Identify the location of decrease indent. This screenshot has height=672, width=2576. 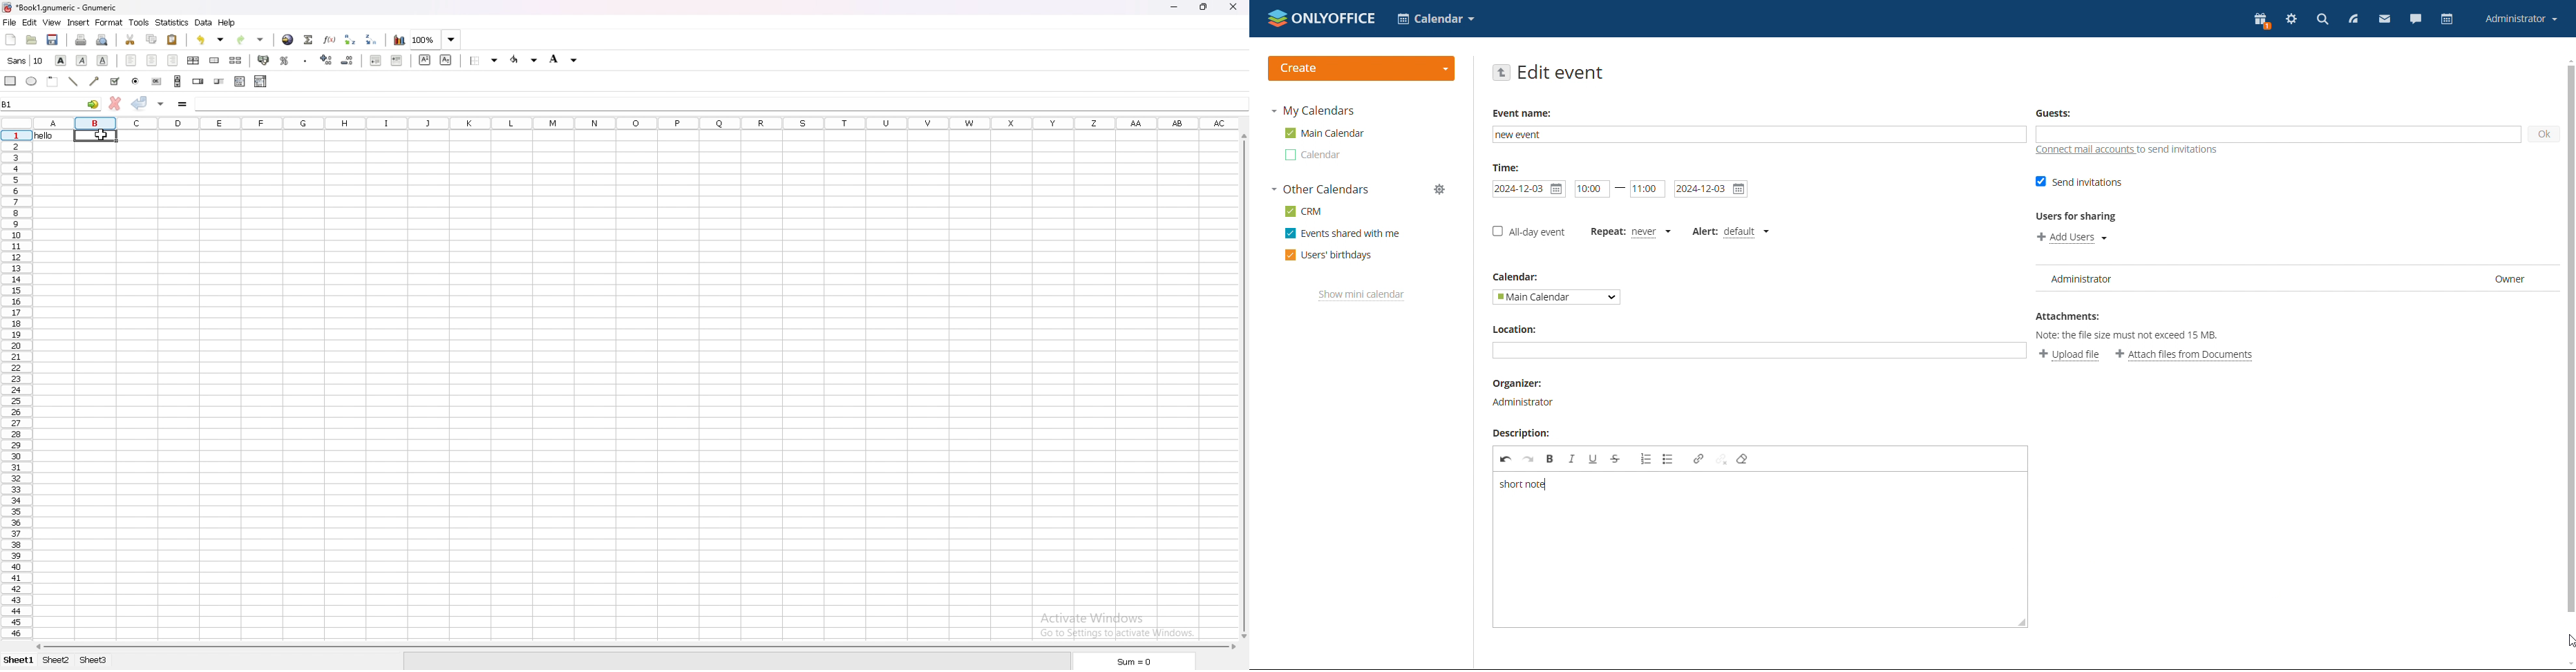
(376, 60).